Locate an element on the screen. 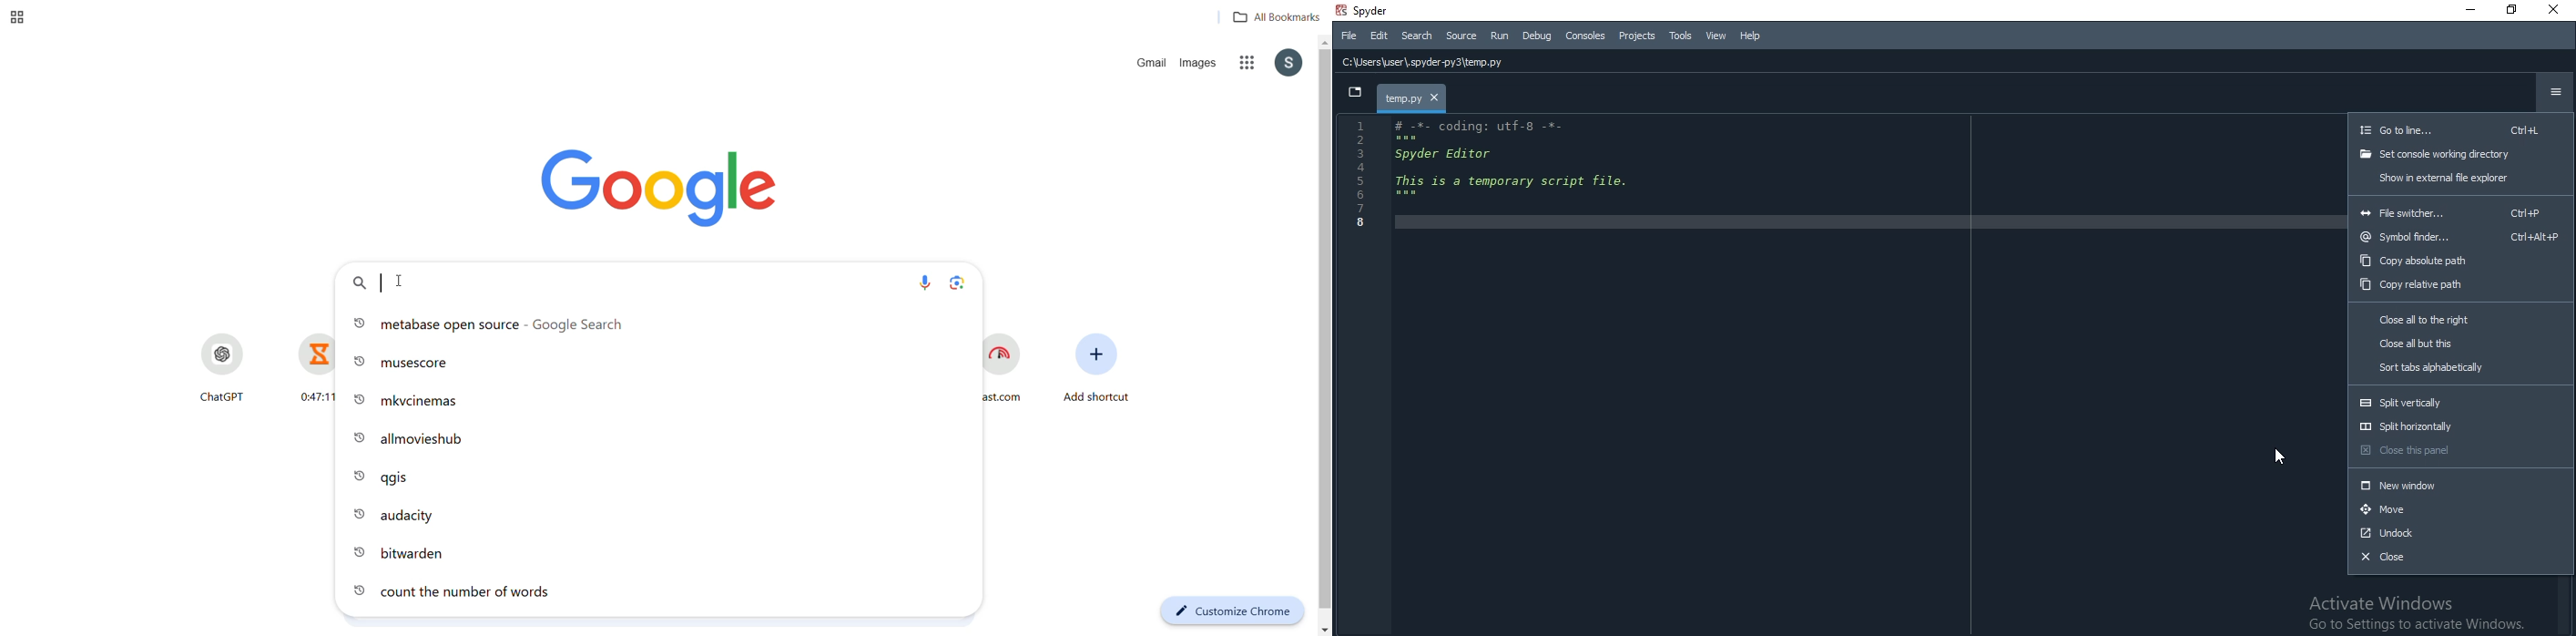 The width and height of the screenshot is (2576, 644). google logo is located at coordinates (660, 185).